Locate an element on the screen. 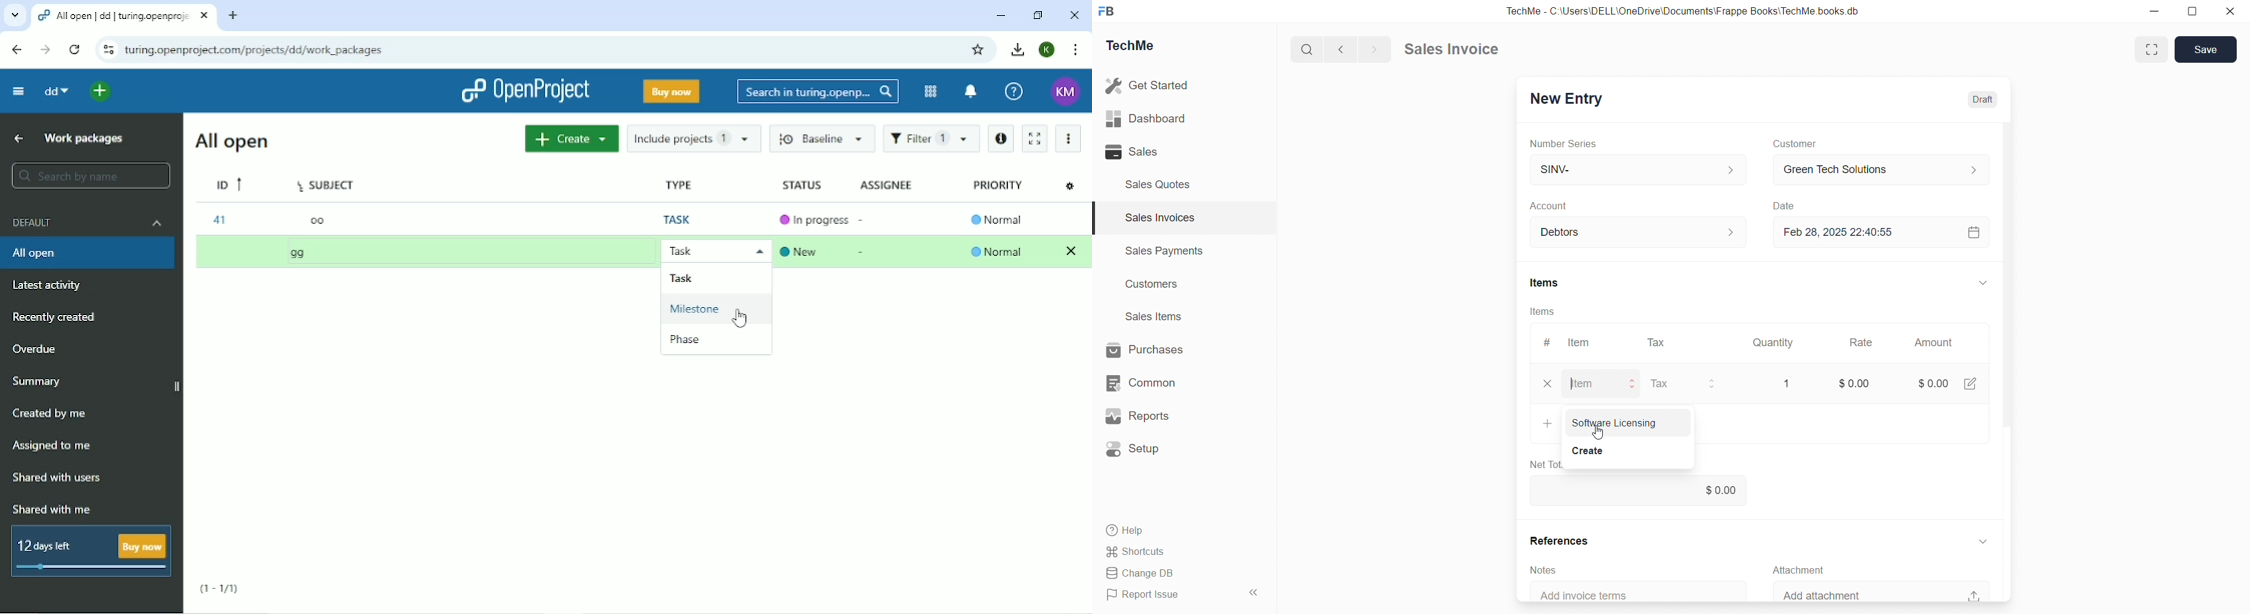  Attachment is located at coordinates (1798, 571).